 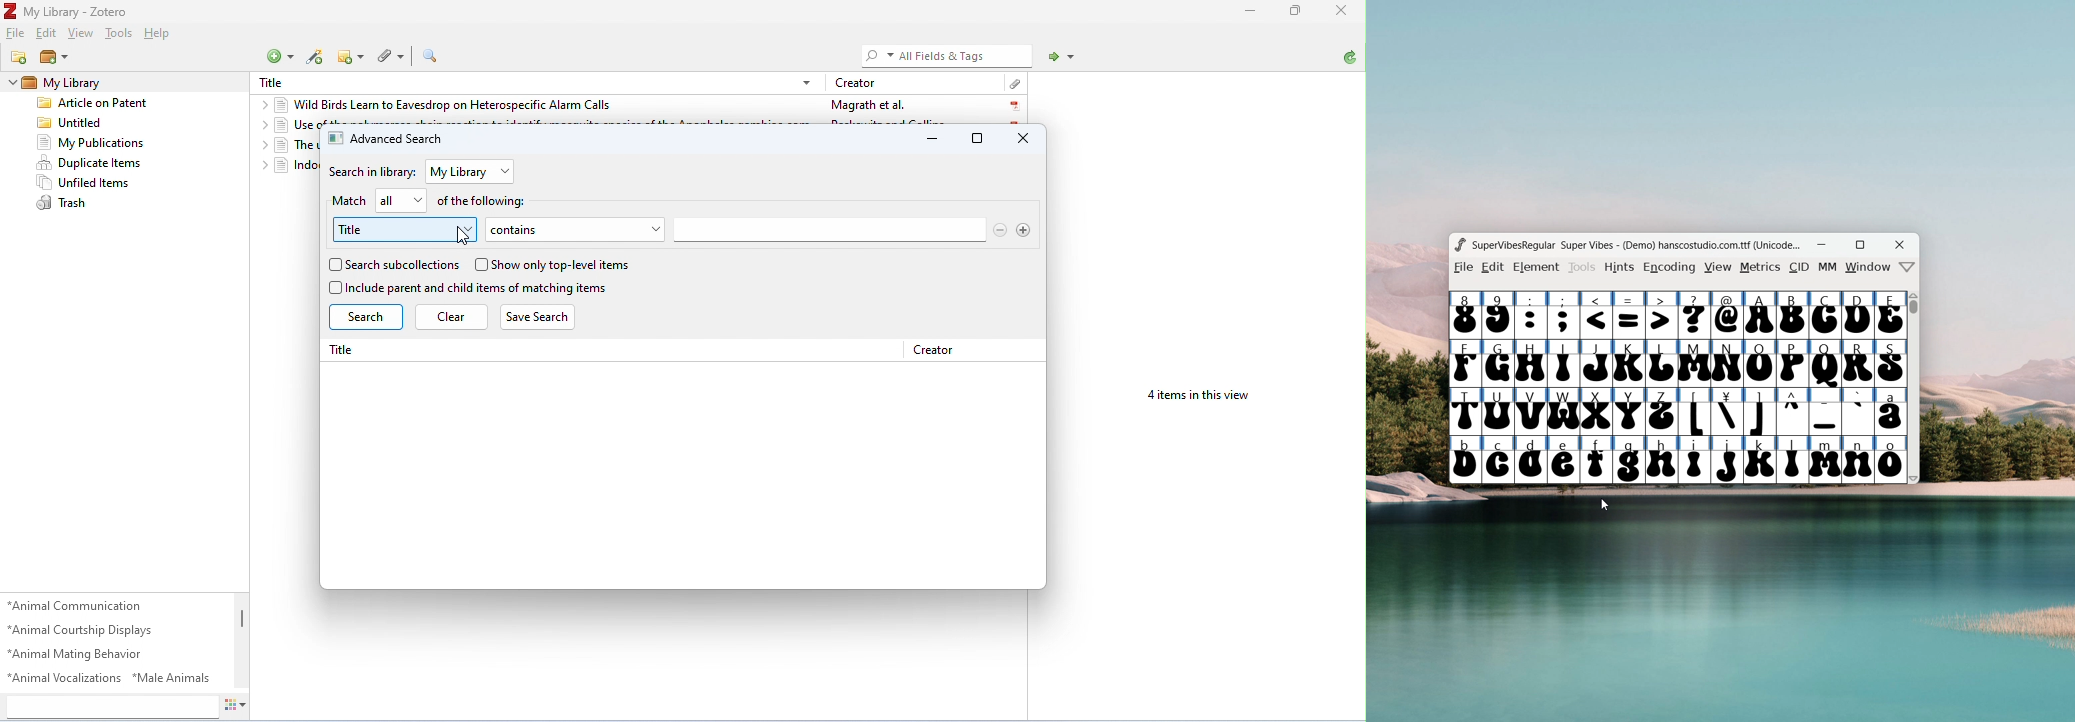 I want to click on F, so click(x=1466, y=363).